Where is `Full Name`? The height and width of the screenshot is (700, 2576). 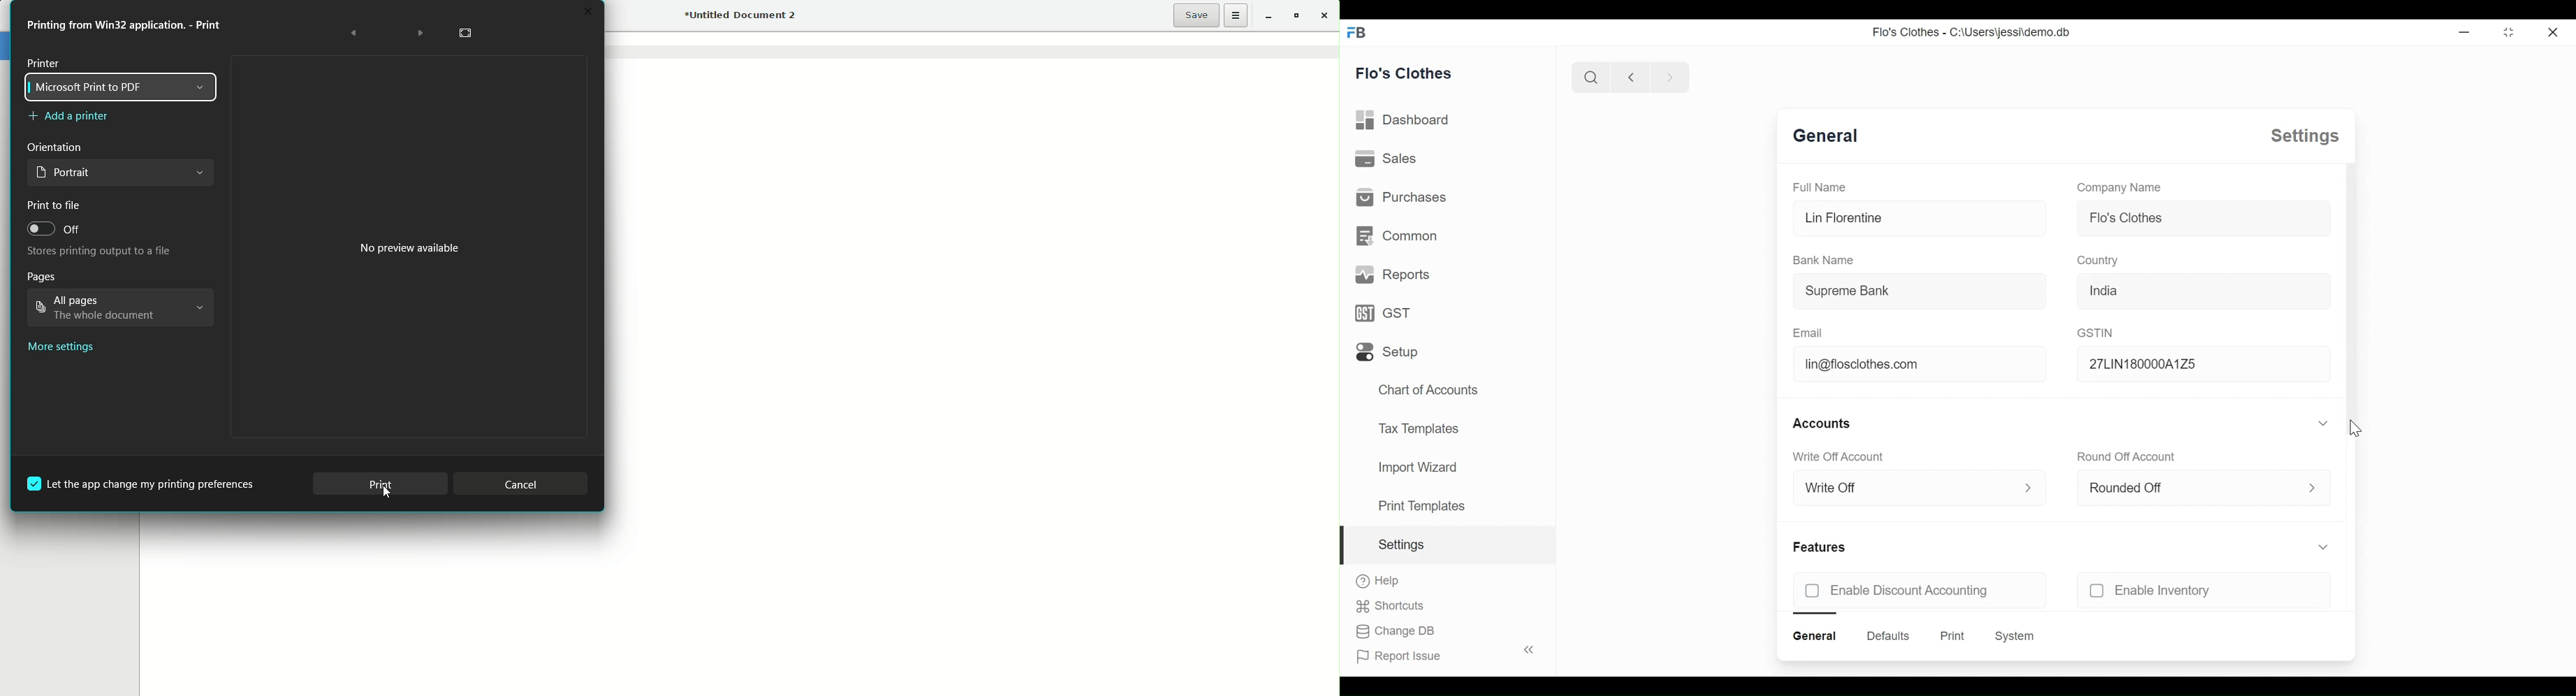
Full Name is located at coordinates (1816, 187).